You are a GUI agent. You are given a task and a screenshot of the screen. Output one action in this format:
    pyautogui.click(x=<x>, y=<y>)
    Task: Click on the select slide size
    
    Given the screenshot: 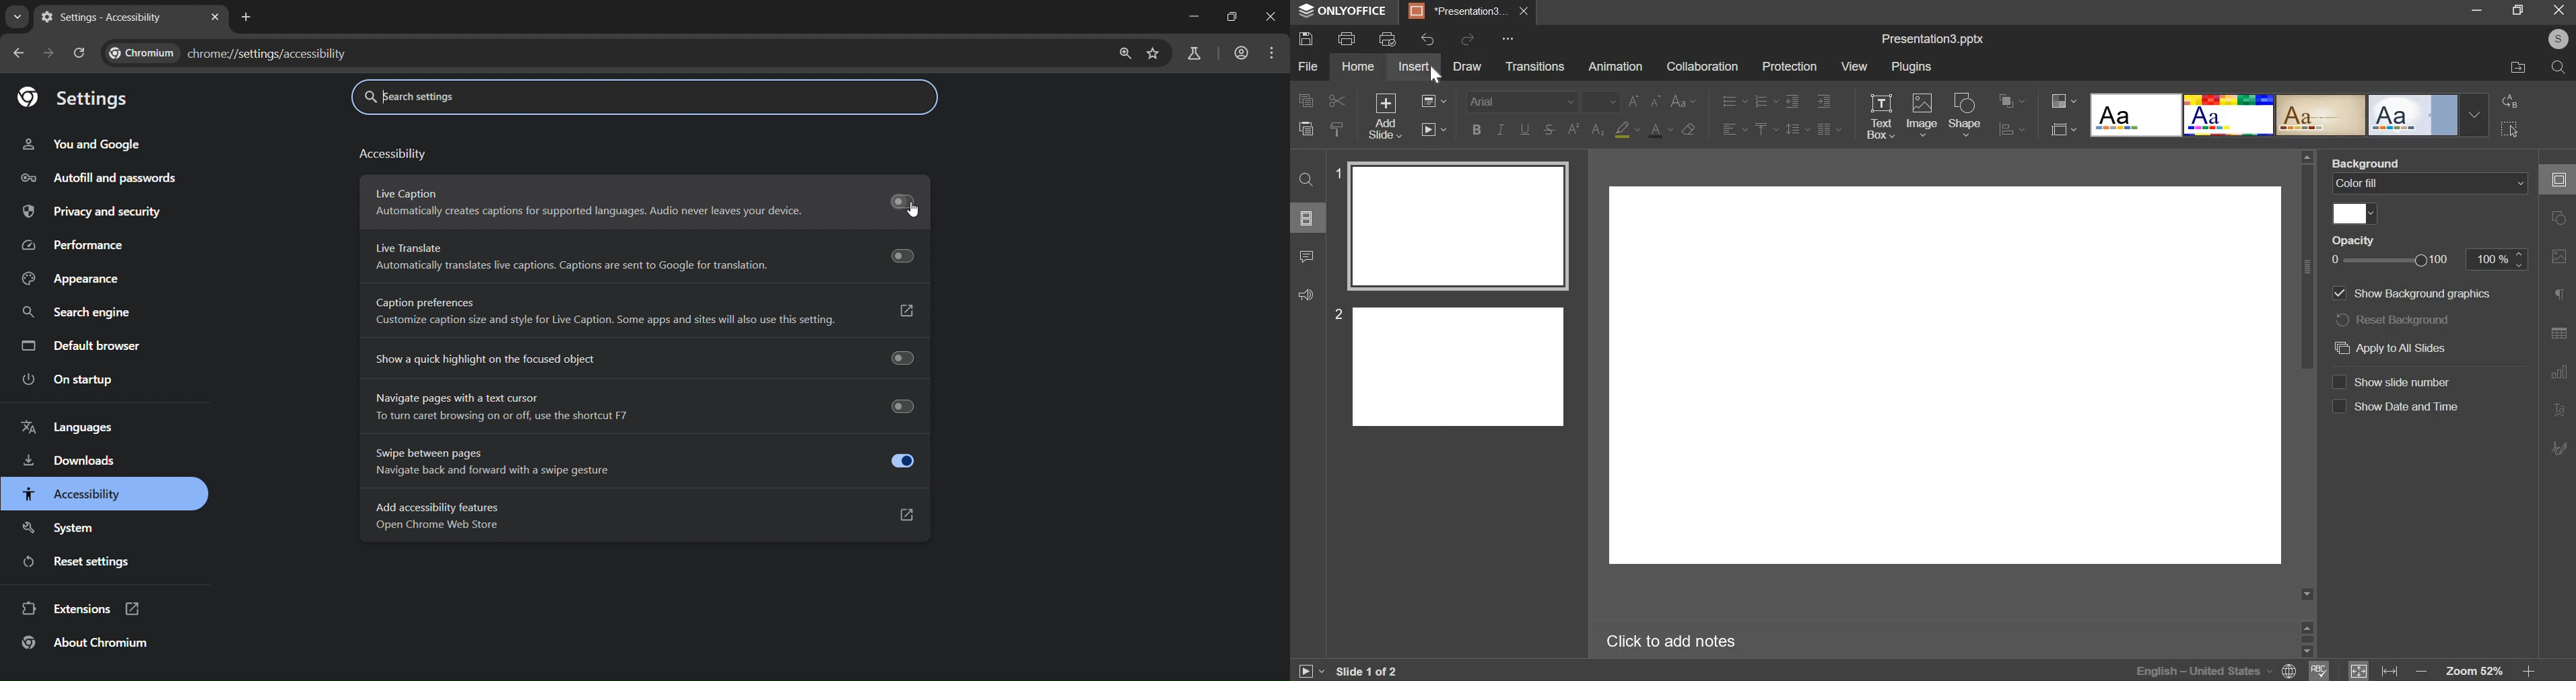 What is the action you would take?
    pyautogui.click(x=2064, y=131)
    